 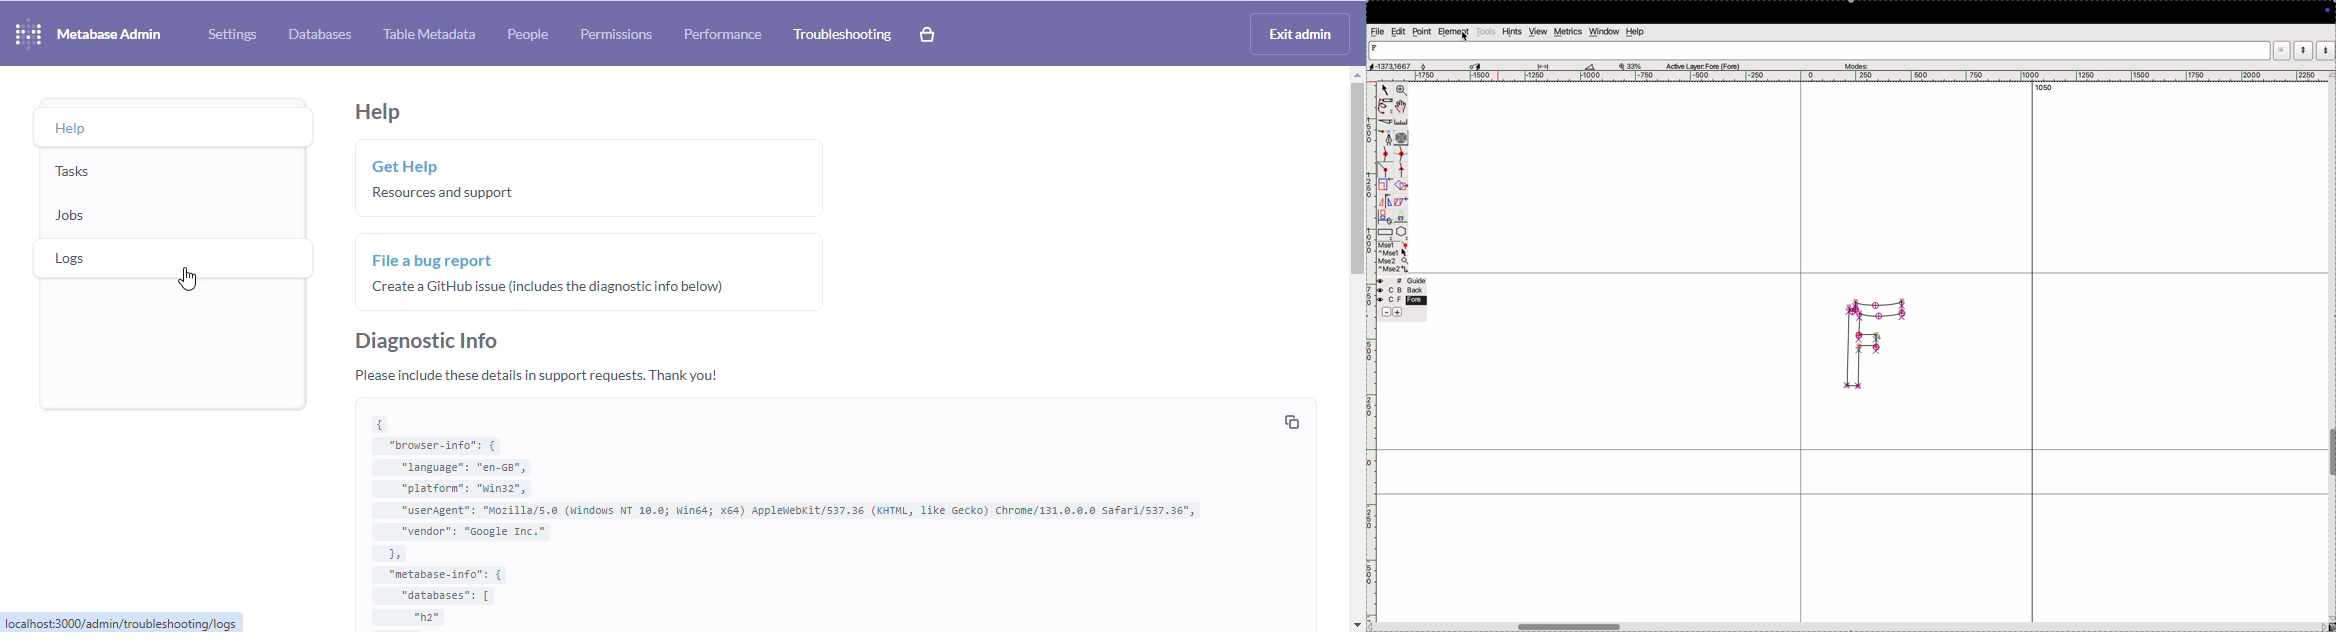 I want to click on diagnostic info, so click(x=427, y=341).